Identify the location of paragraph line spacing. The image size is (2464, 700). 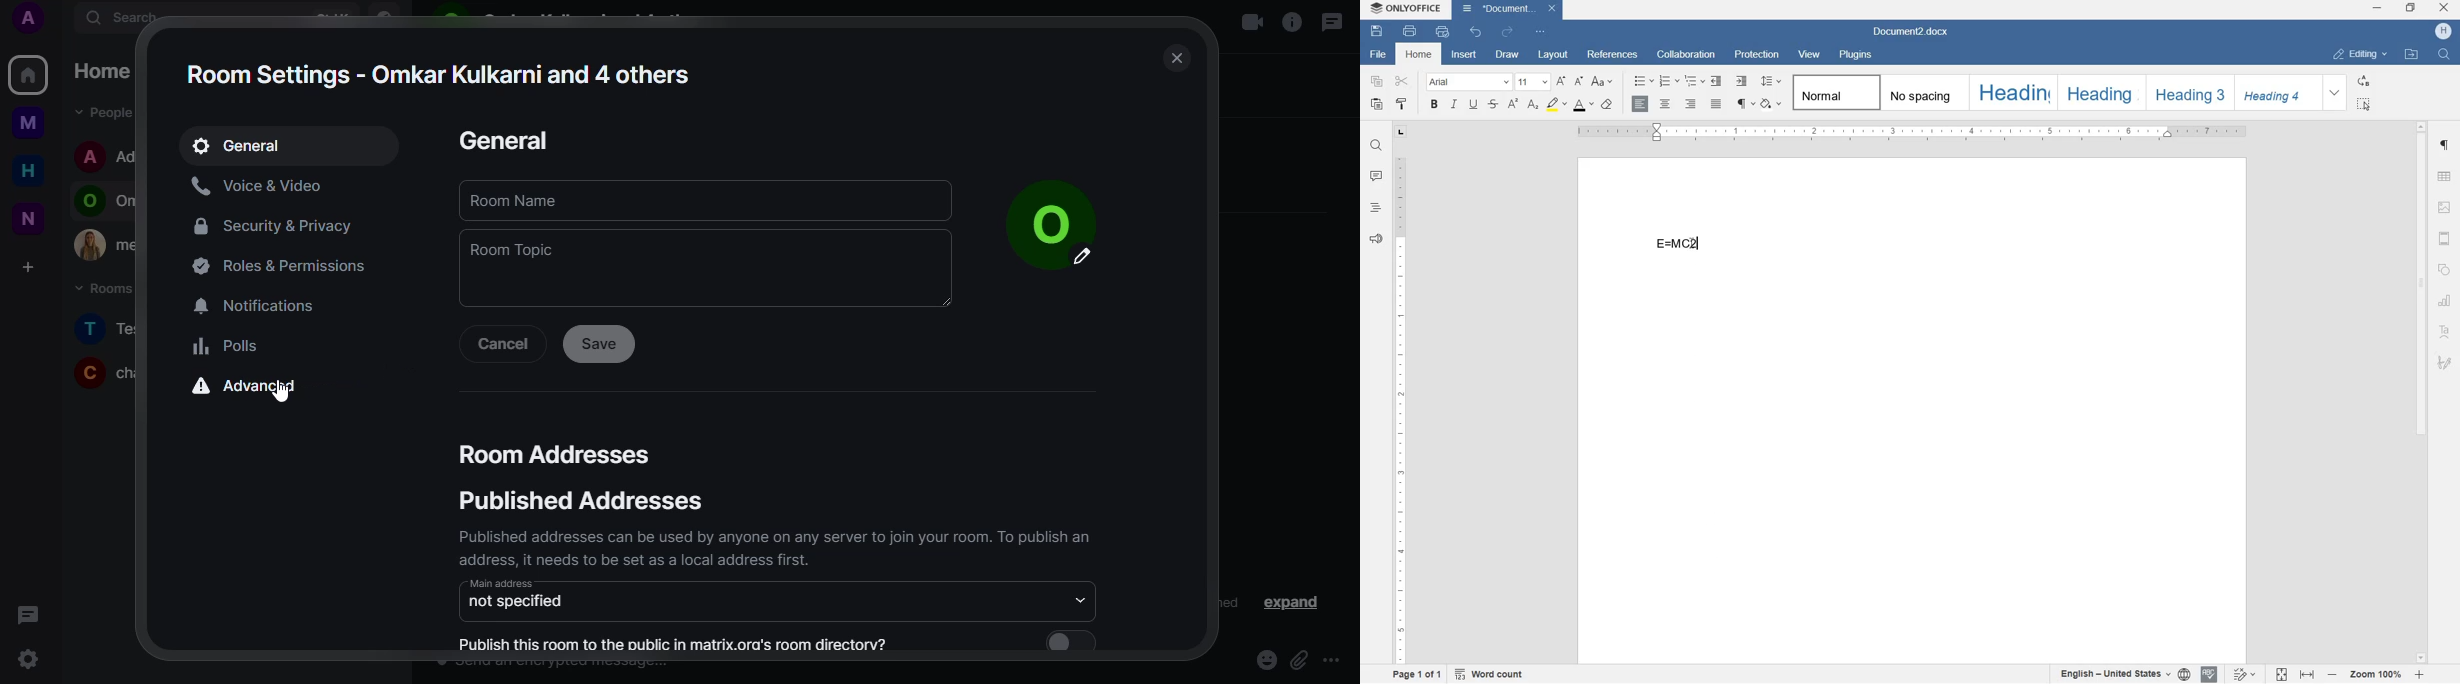
(1770, 81).